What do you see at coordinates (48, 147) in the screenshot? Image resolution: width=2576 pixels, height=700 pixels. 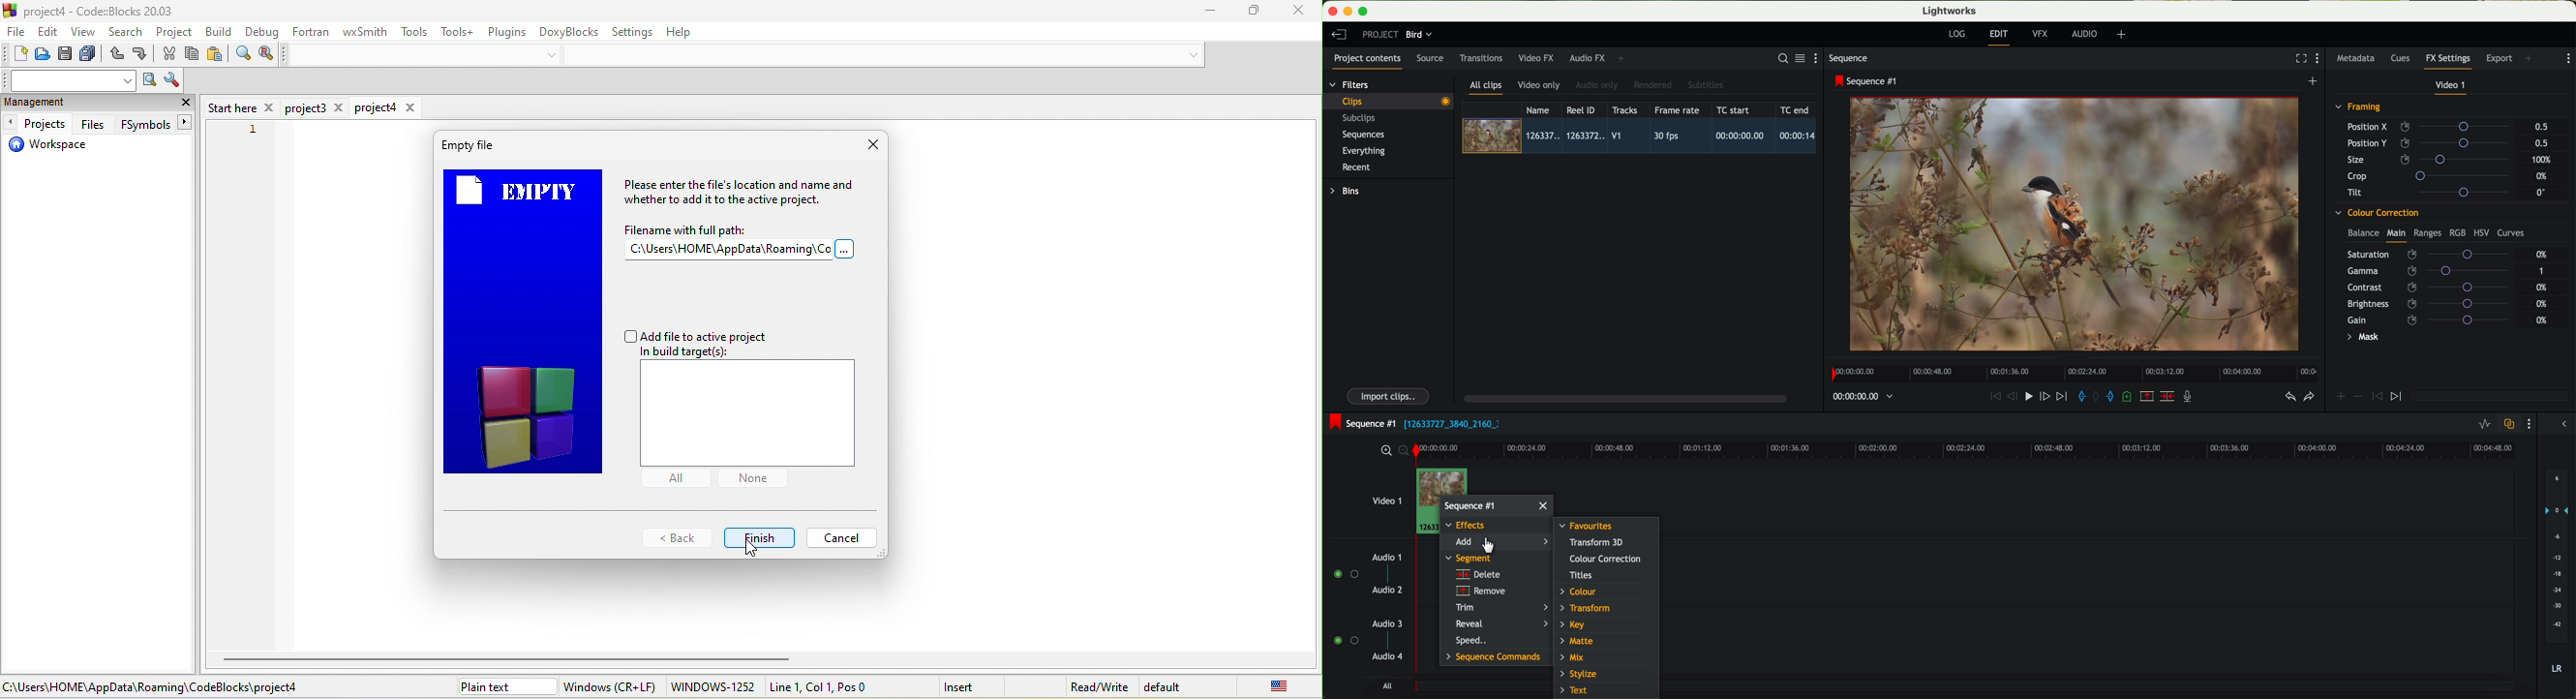 I see `workspace` at bounding box center [48, 147].